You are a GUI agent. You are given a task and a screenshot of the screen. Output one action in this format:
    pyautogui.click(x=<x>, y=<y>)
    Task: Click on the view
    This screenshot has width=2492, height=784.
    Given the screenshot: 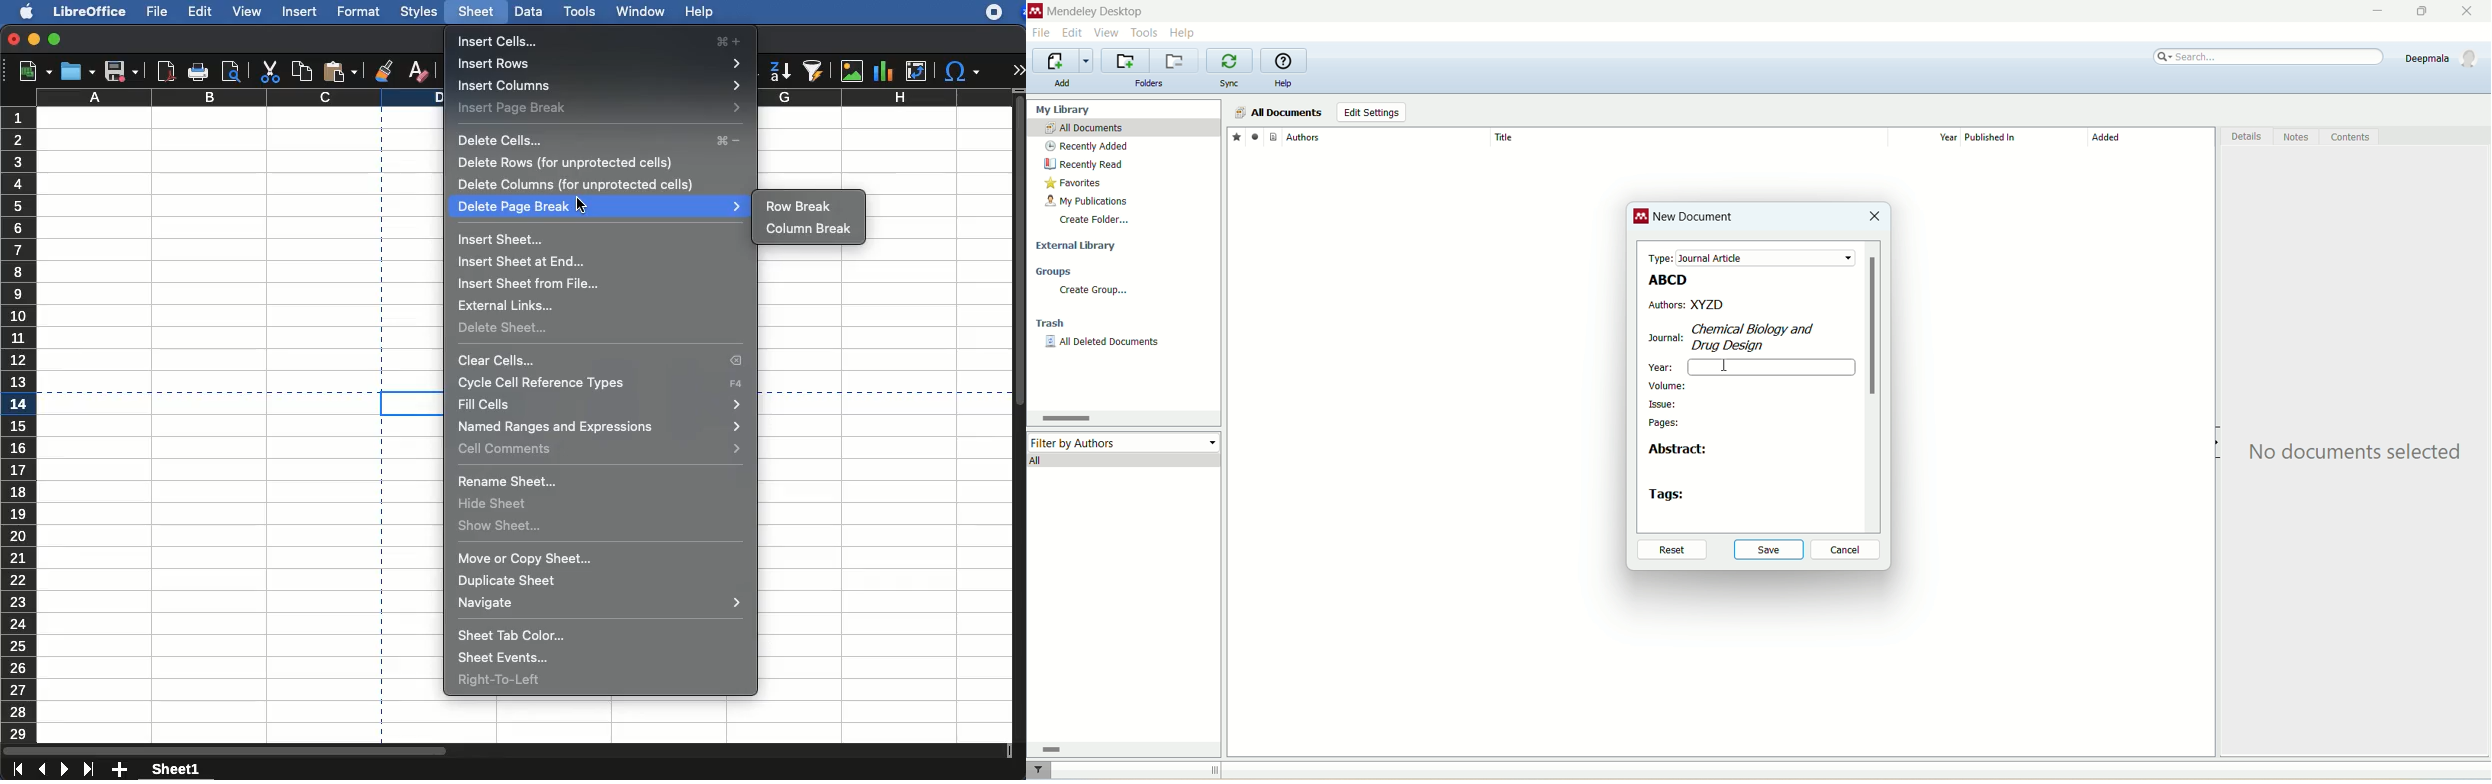 What is the action you would take?
    pyautogui.click(x=244, y=14)
    